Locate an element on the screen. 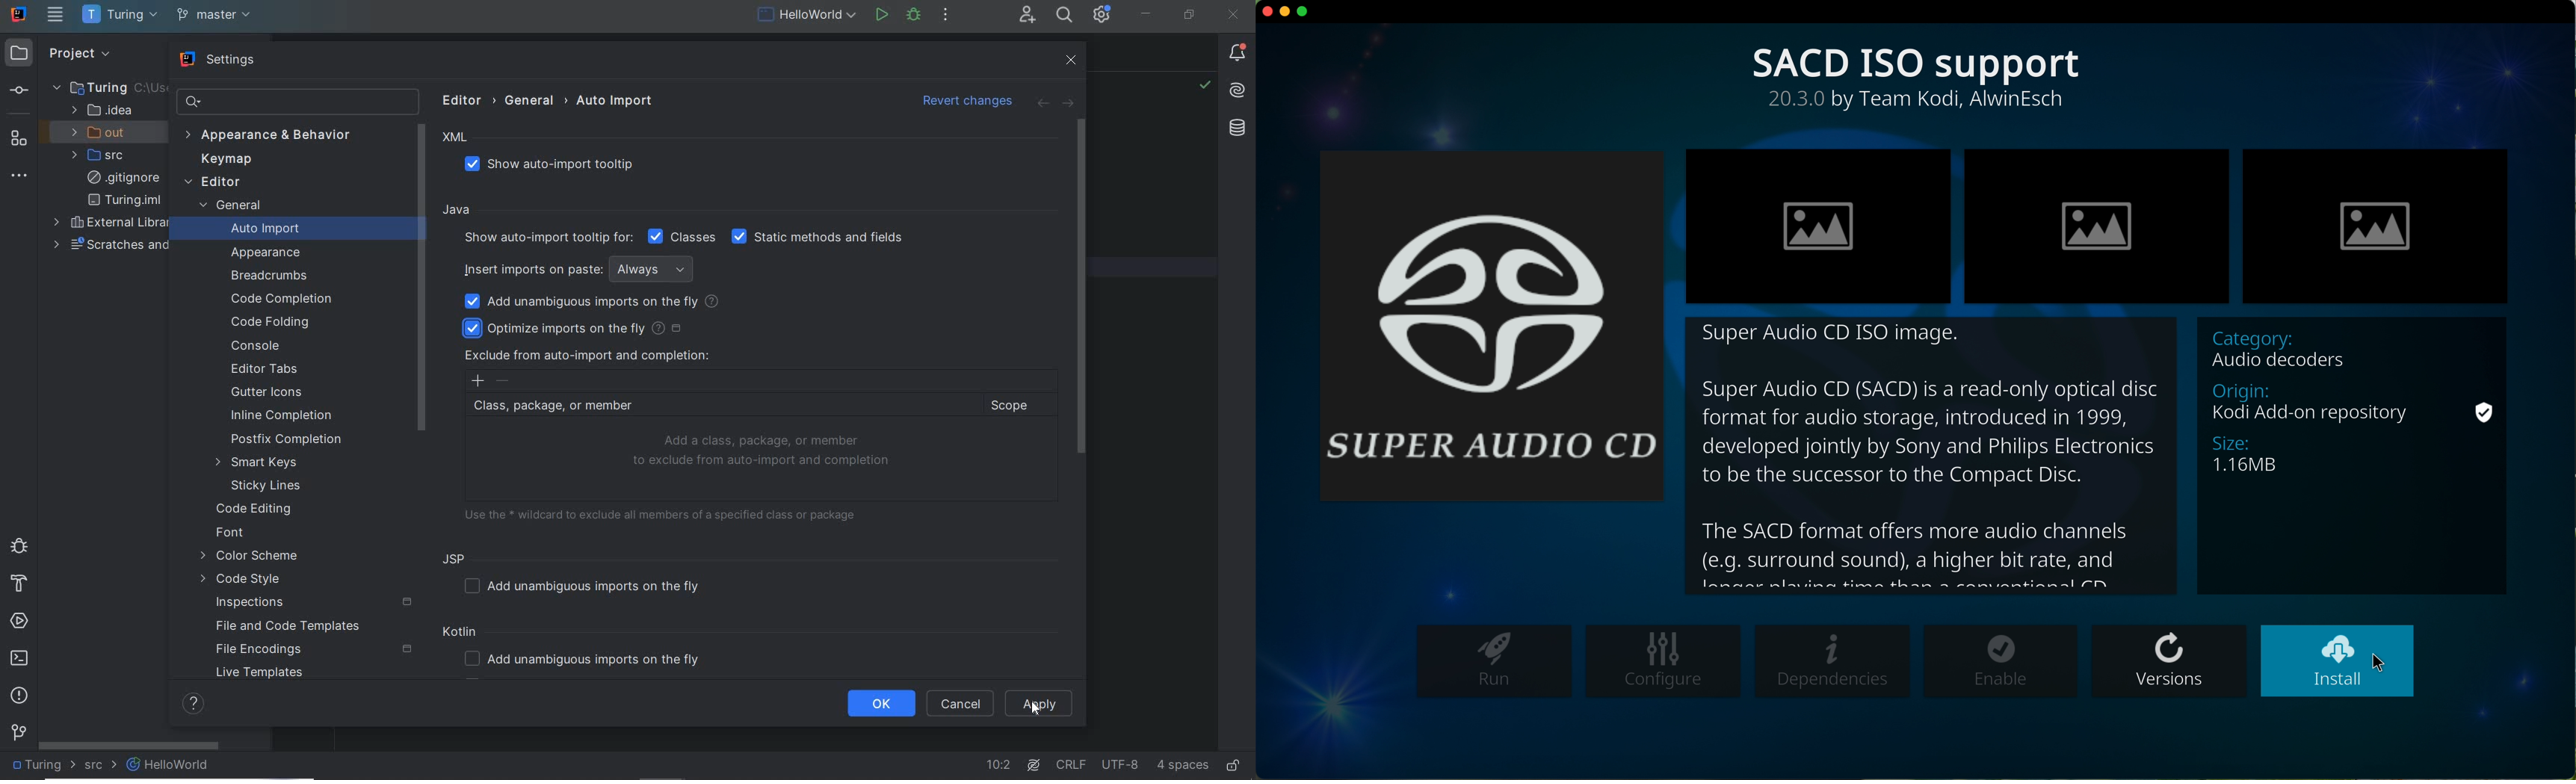 This screenshot has height=784, width=2576. minimize is located at coordinates (1286, 11).